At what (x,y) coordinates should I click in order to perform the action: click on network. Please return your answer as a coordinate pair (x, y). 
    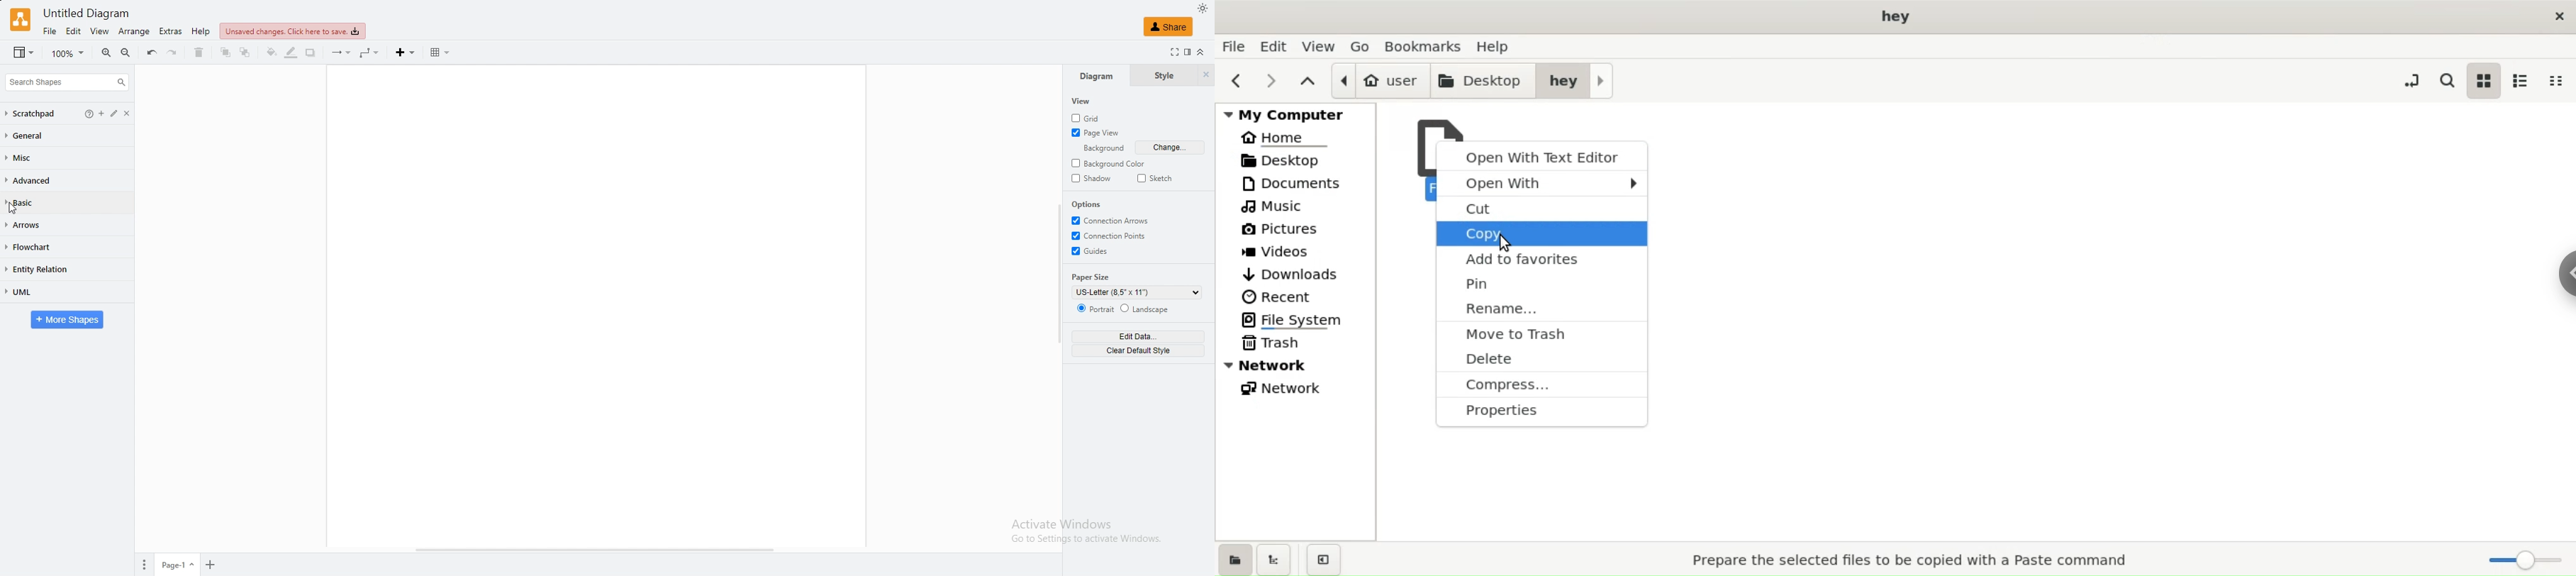
    Looking at the image, I should click on (1298, 365).